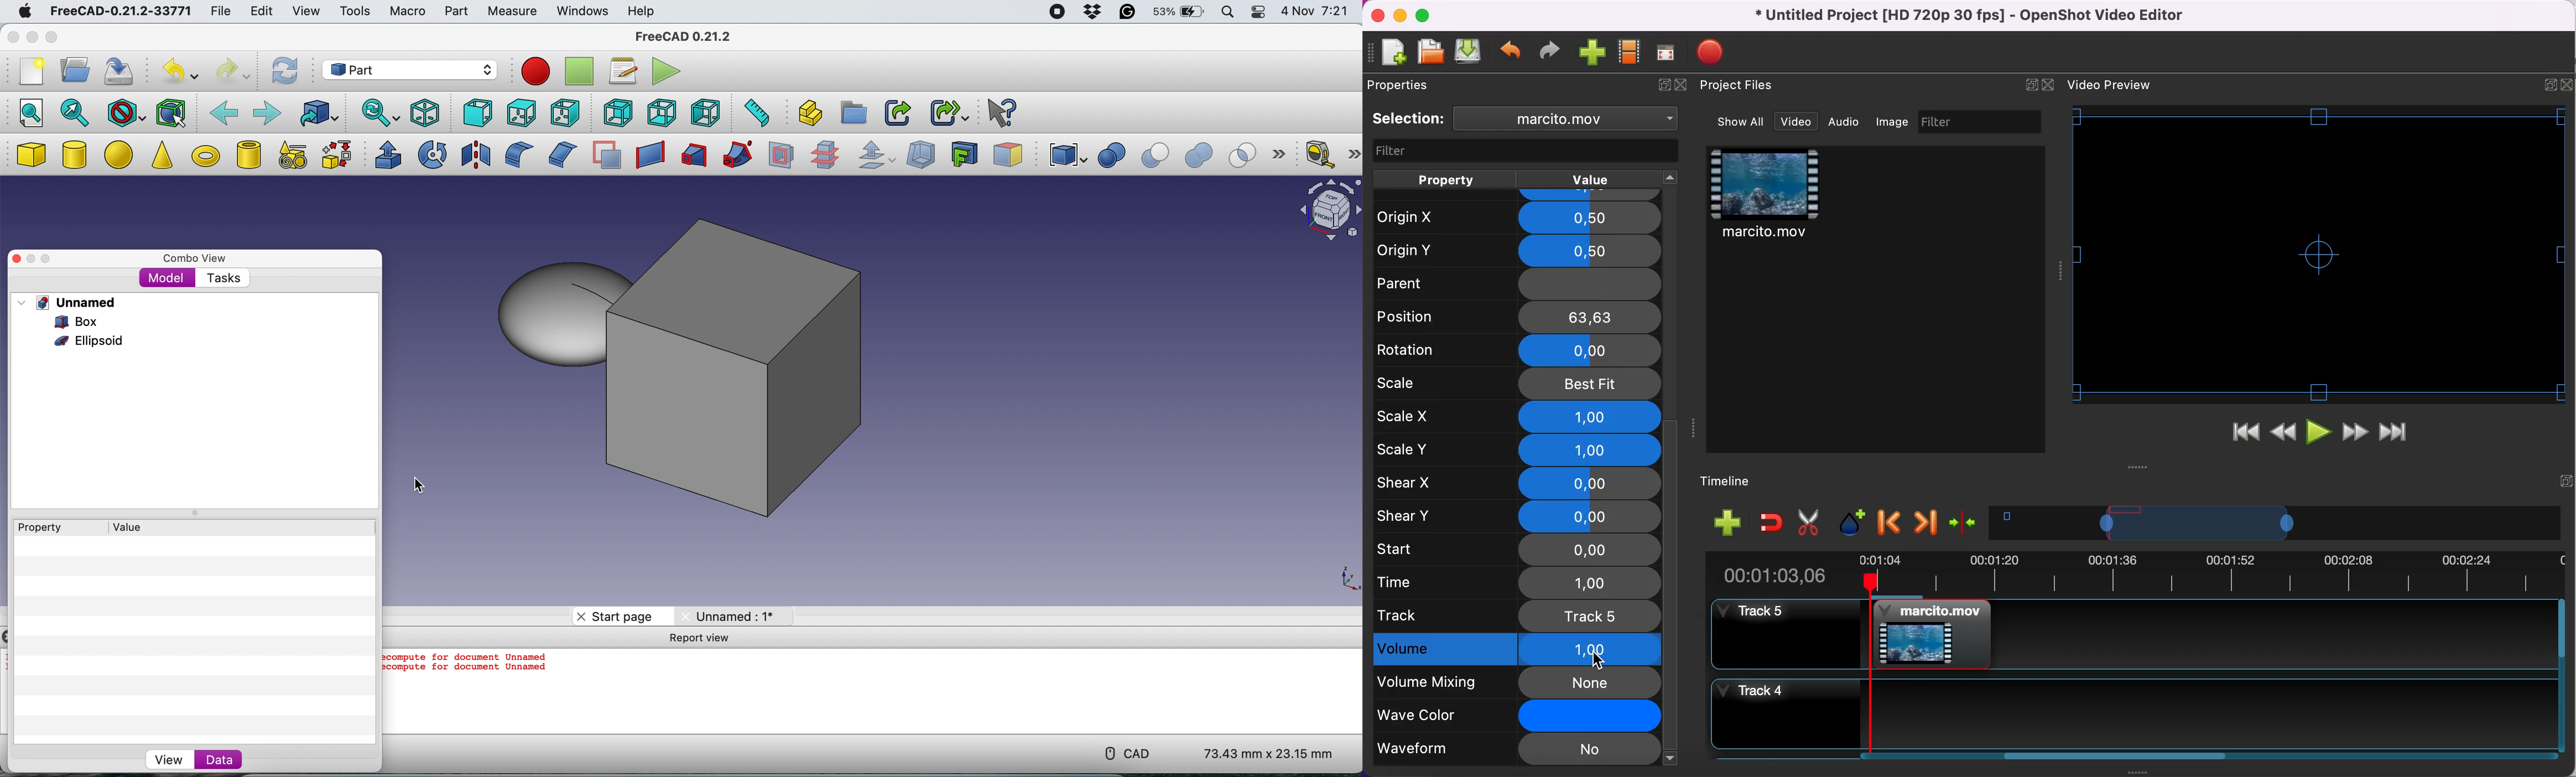 This screenshot has height=784, width=2576. What do you see at coordinates (1517, 683) in the screenshot?
I see `volume mixing none` at bounding box center [1517, 683].